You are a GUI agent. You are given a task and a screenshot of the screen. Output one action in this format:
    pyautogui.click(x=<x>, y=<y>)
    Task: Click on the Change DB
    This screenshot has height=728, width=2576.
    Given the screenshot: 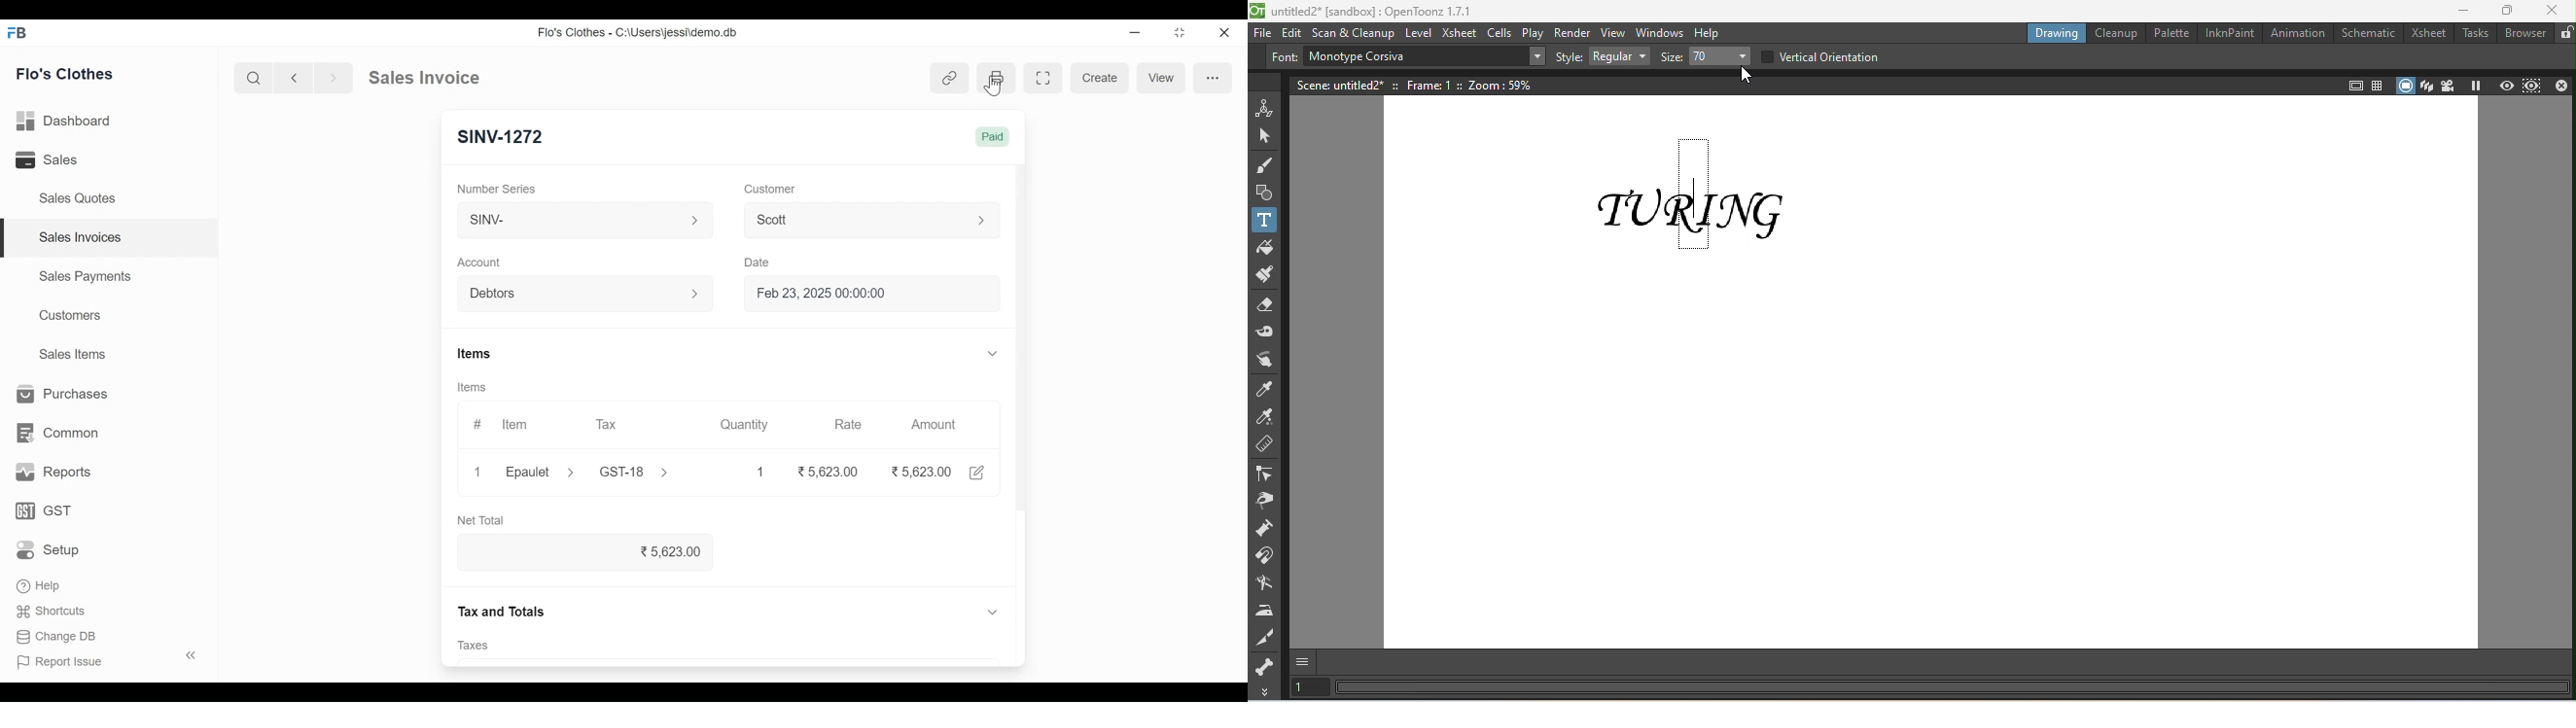 What is the action you would take?
    pyautogui.click(x=55, y=636)
    